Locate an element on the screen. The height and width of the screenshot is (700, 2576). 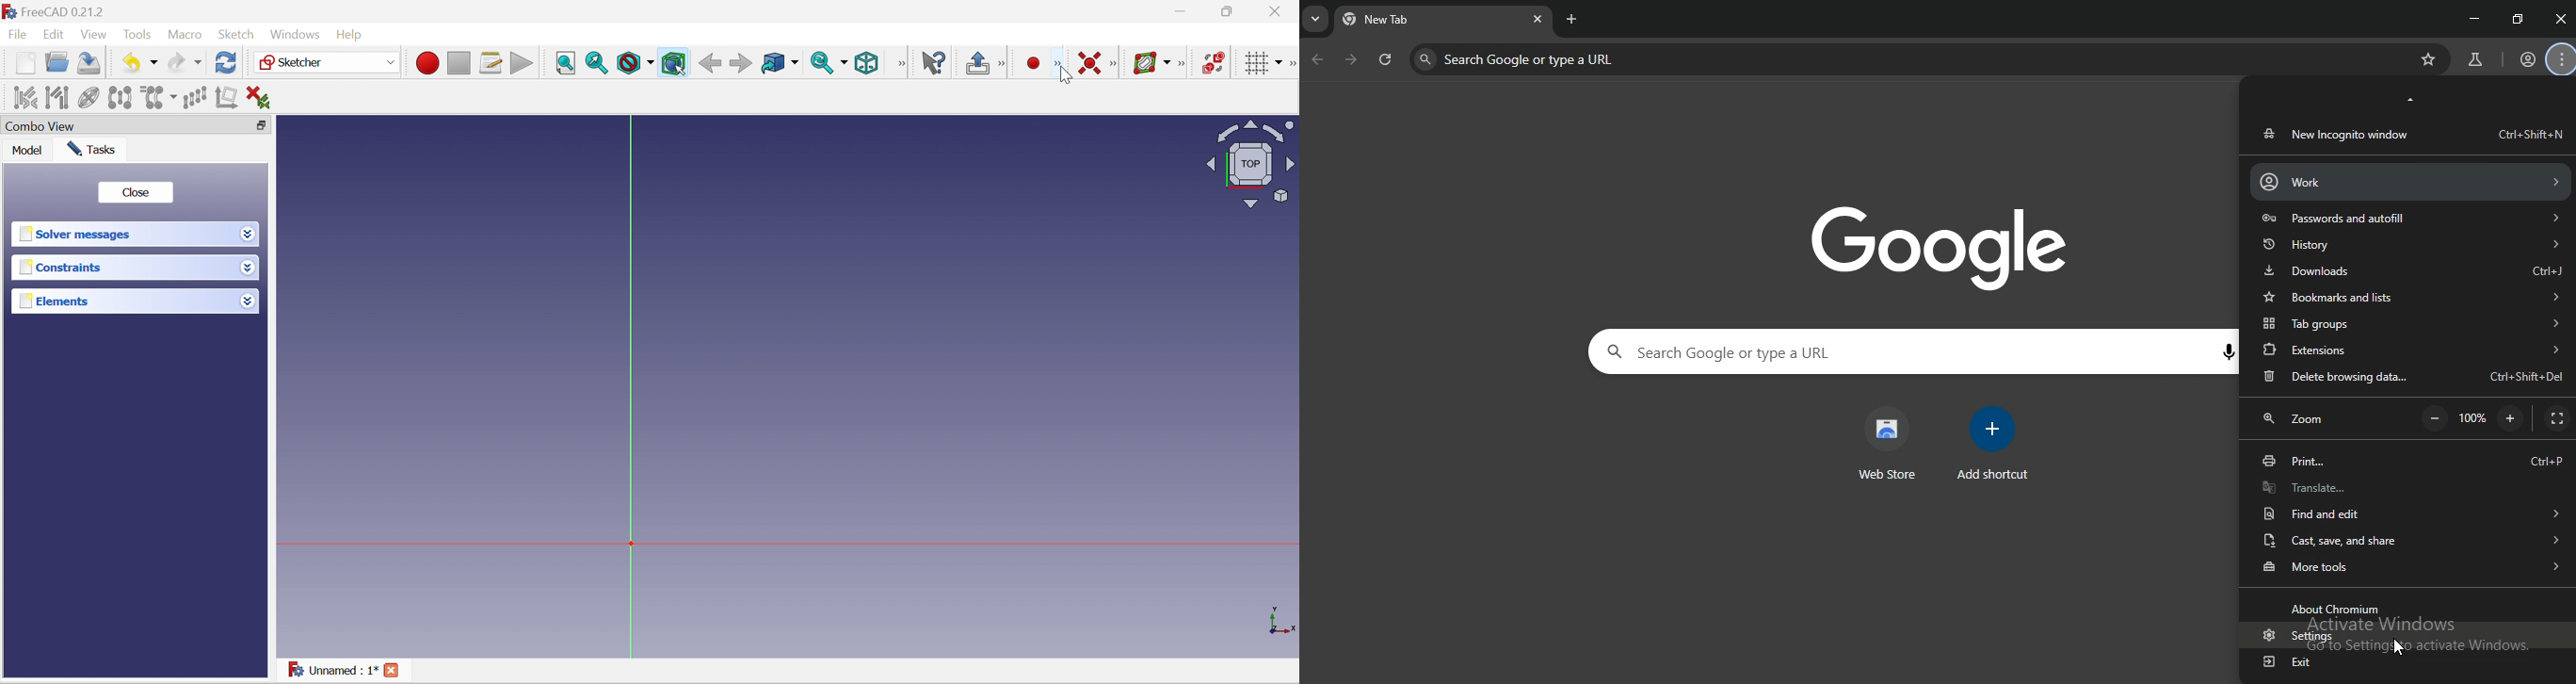
Combo View is located at coordinates (121, 125).